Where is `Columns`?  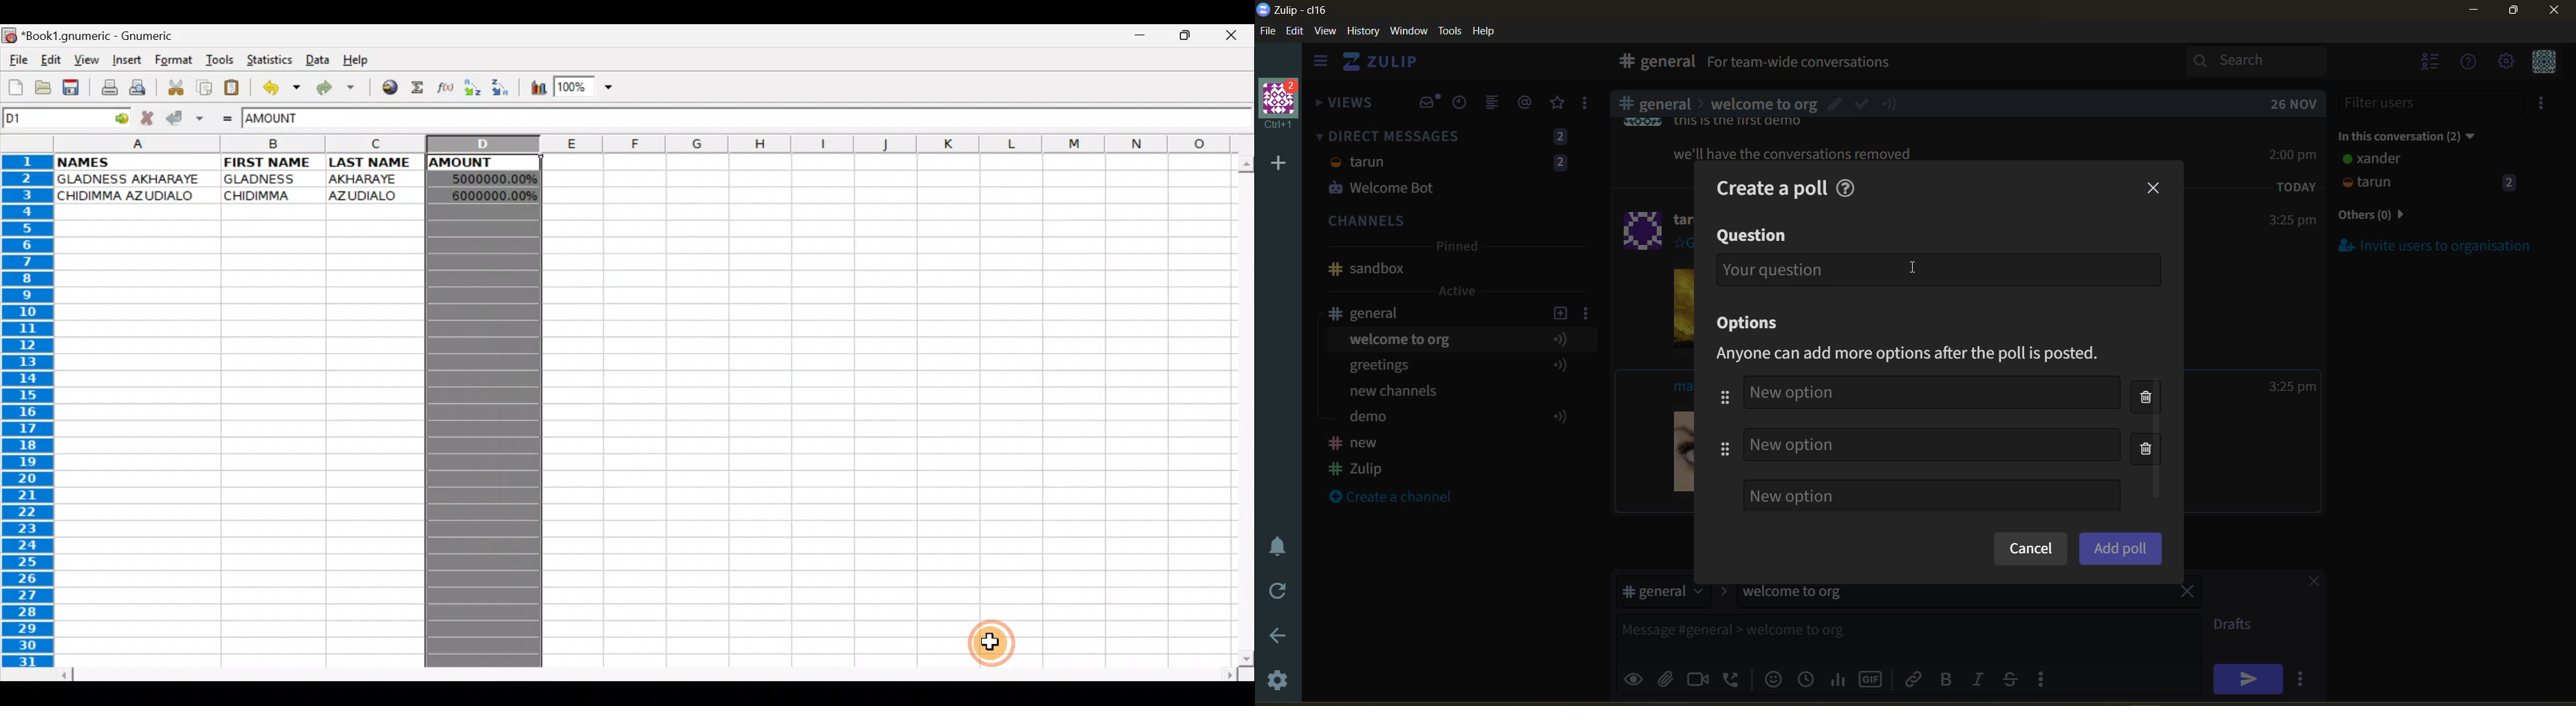
Columns is located at coordinates (655, 144).